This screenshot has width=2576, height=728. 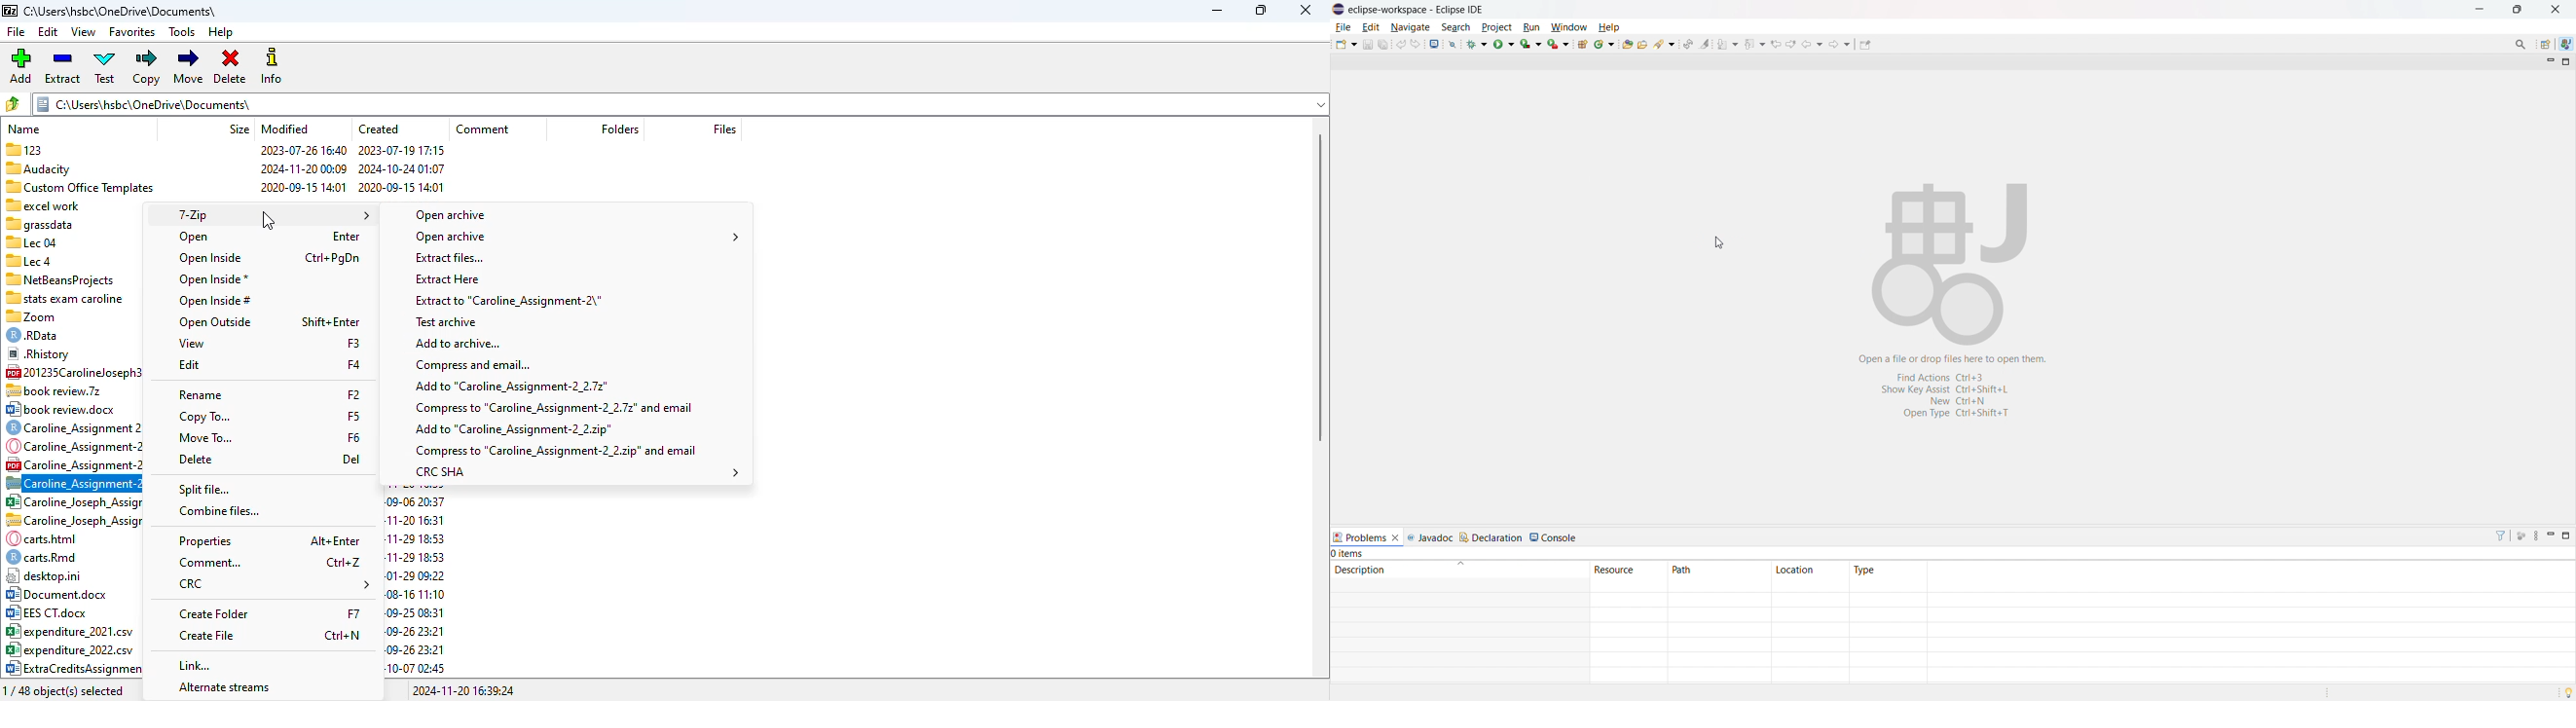 I want to click on | Caroline Joseph Assigi¥, 111870 2022-09-06 20:37 2022-09-06 20:37, so click(x=74, y=501).